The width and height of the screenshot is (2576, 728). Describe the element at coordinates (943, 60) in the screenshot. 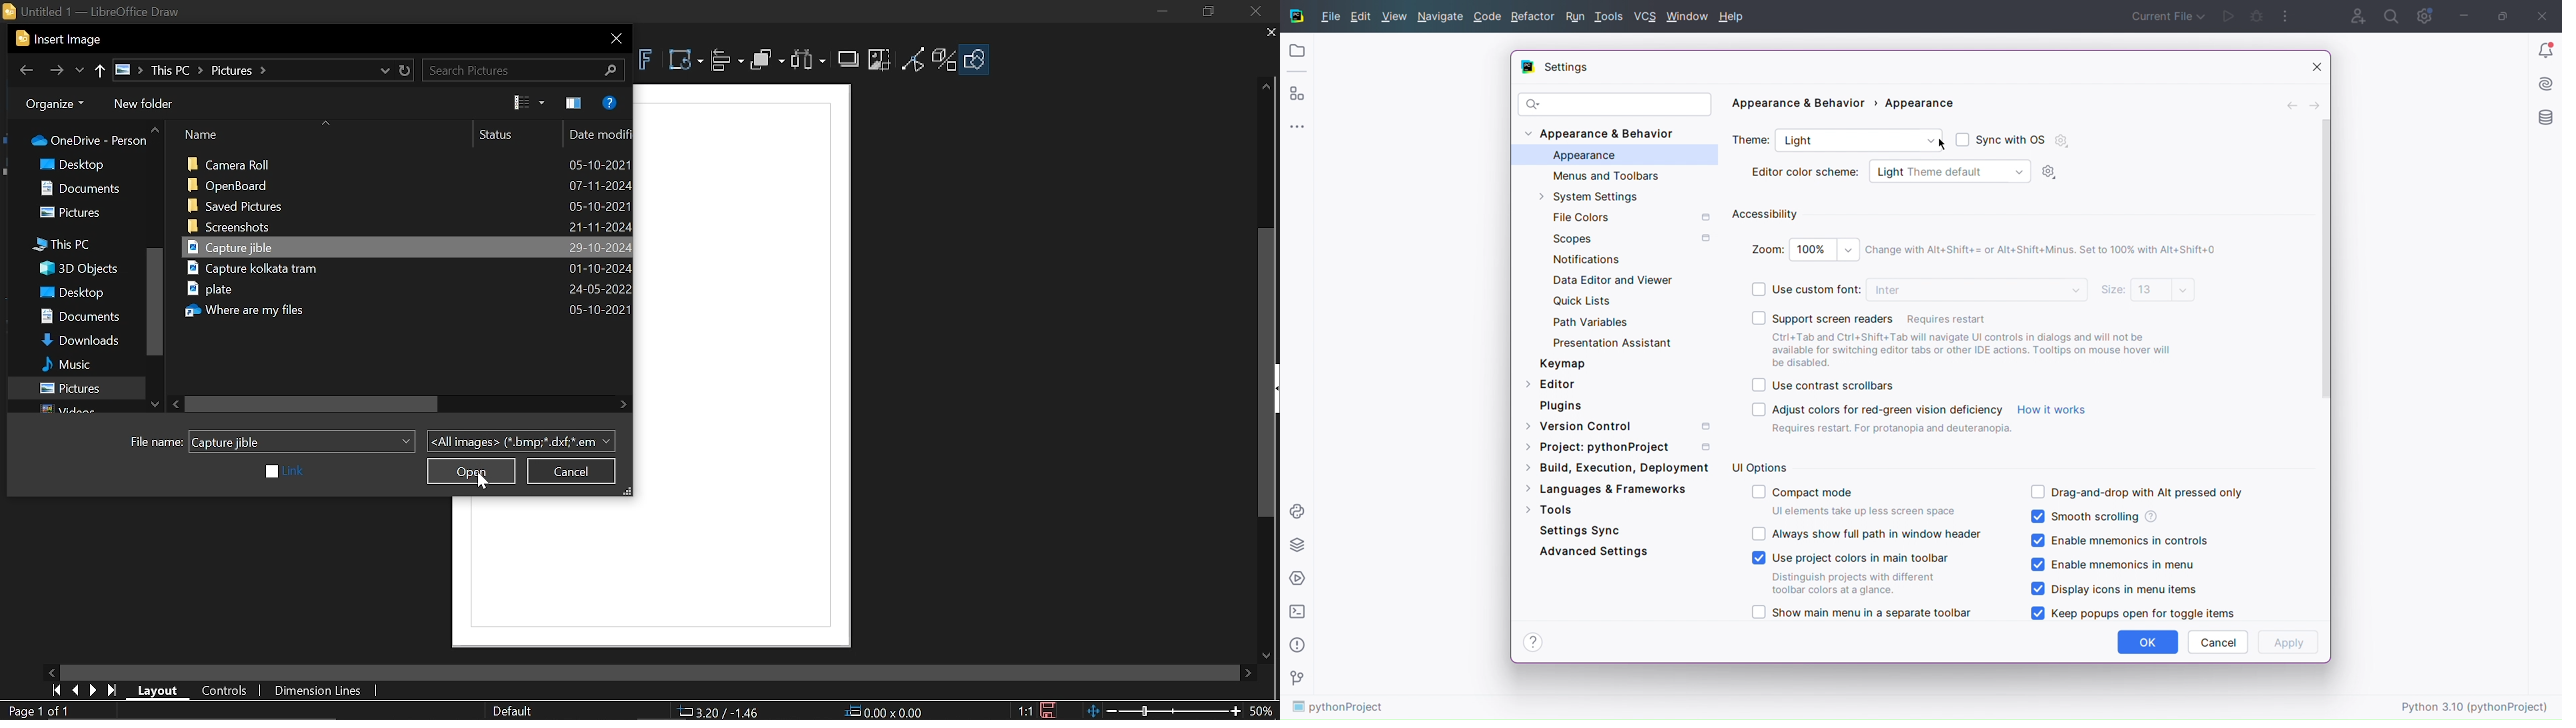

I see `Toggle extrusion` at that location.